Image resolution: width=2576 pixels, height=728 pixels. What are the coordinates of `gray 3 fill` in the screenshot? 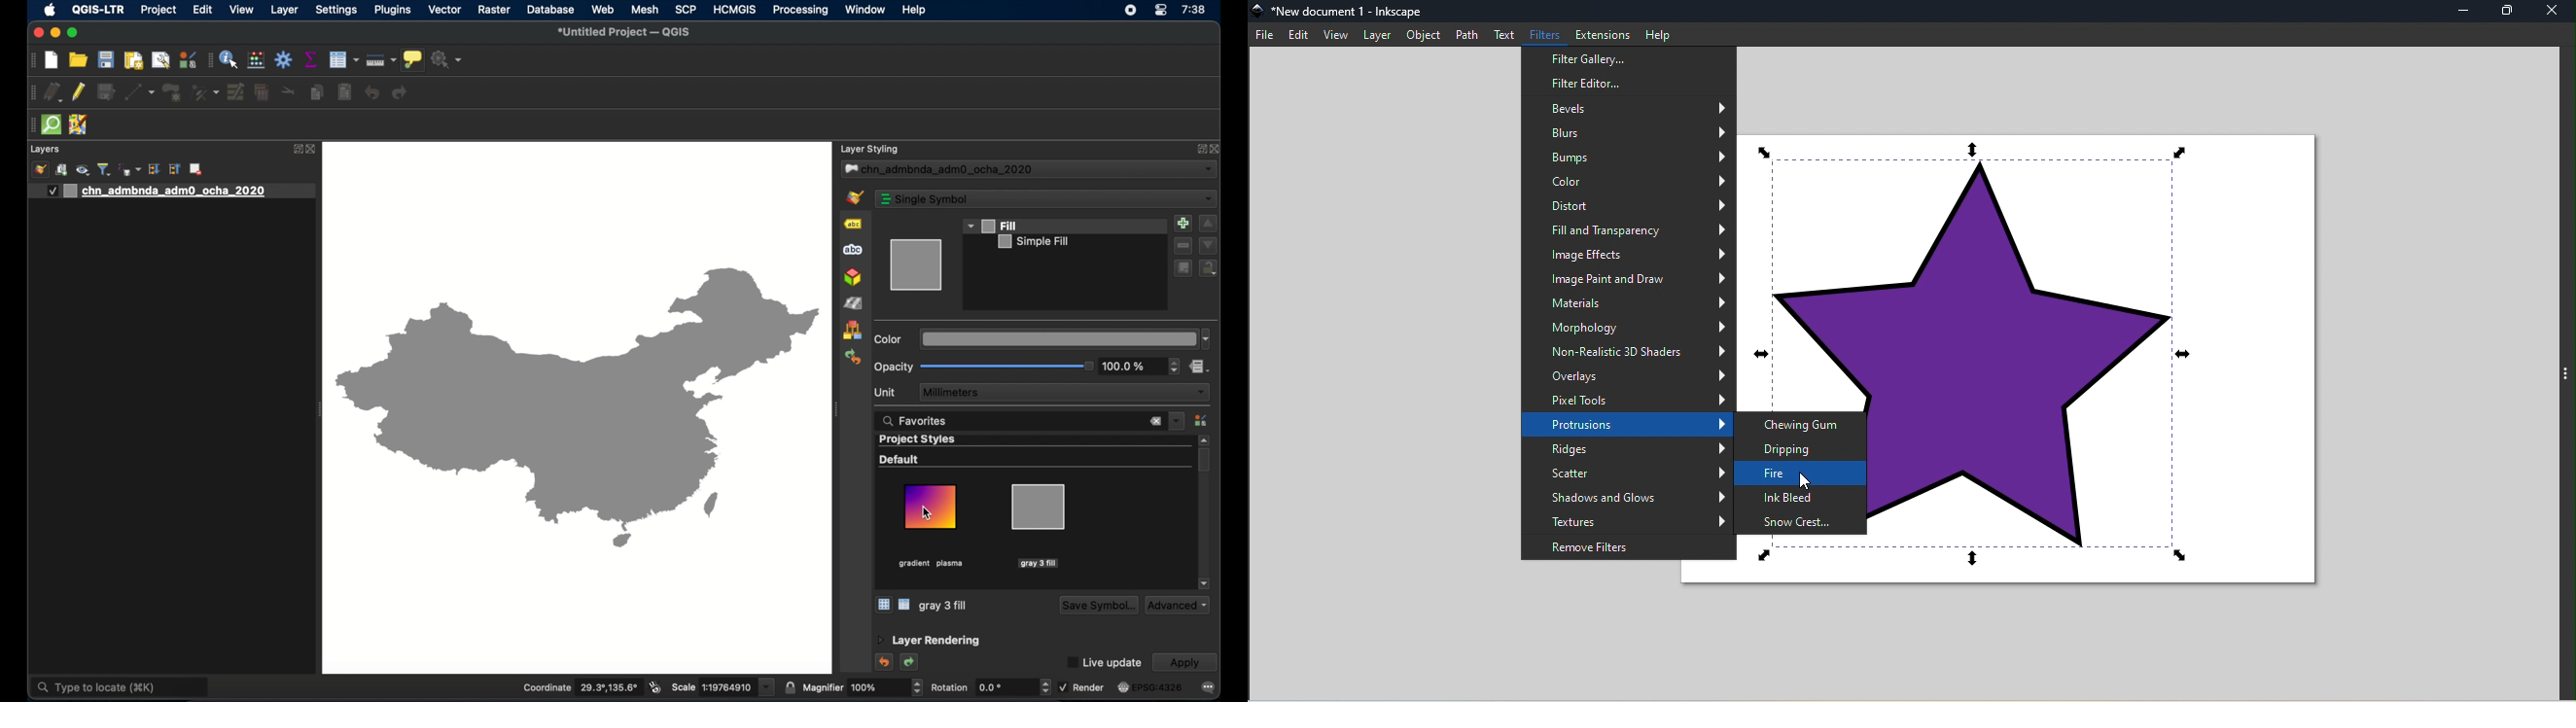 It's located at (1038, 526).